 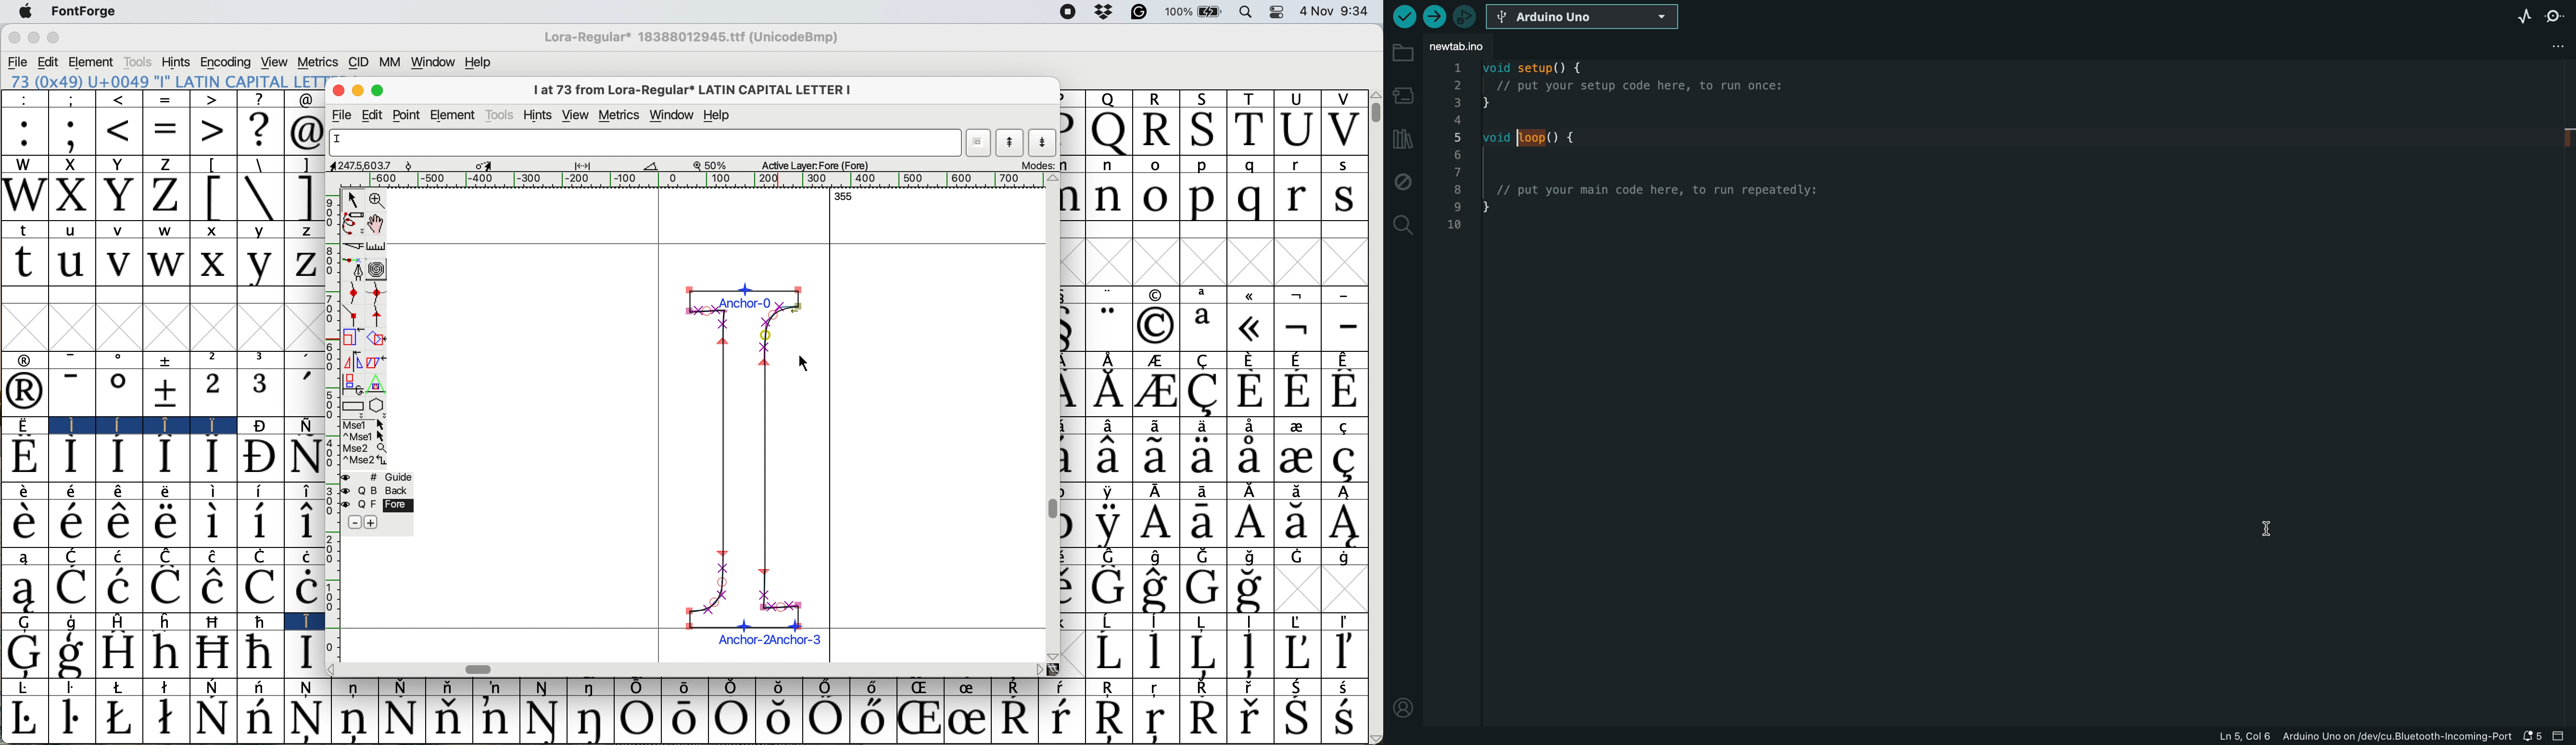 What do you see at coordinates (262, 686) in the screenshot?
I see `Symbol` at bounding box center [262, 686].